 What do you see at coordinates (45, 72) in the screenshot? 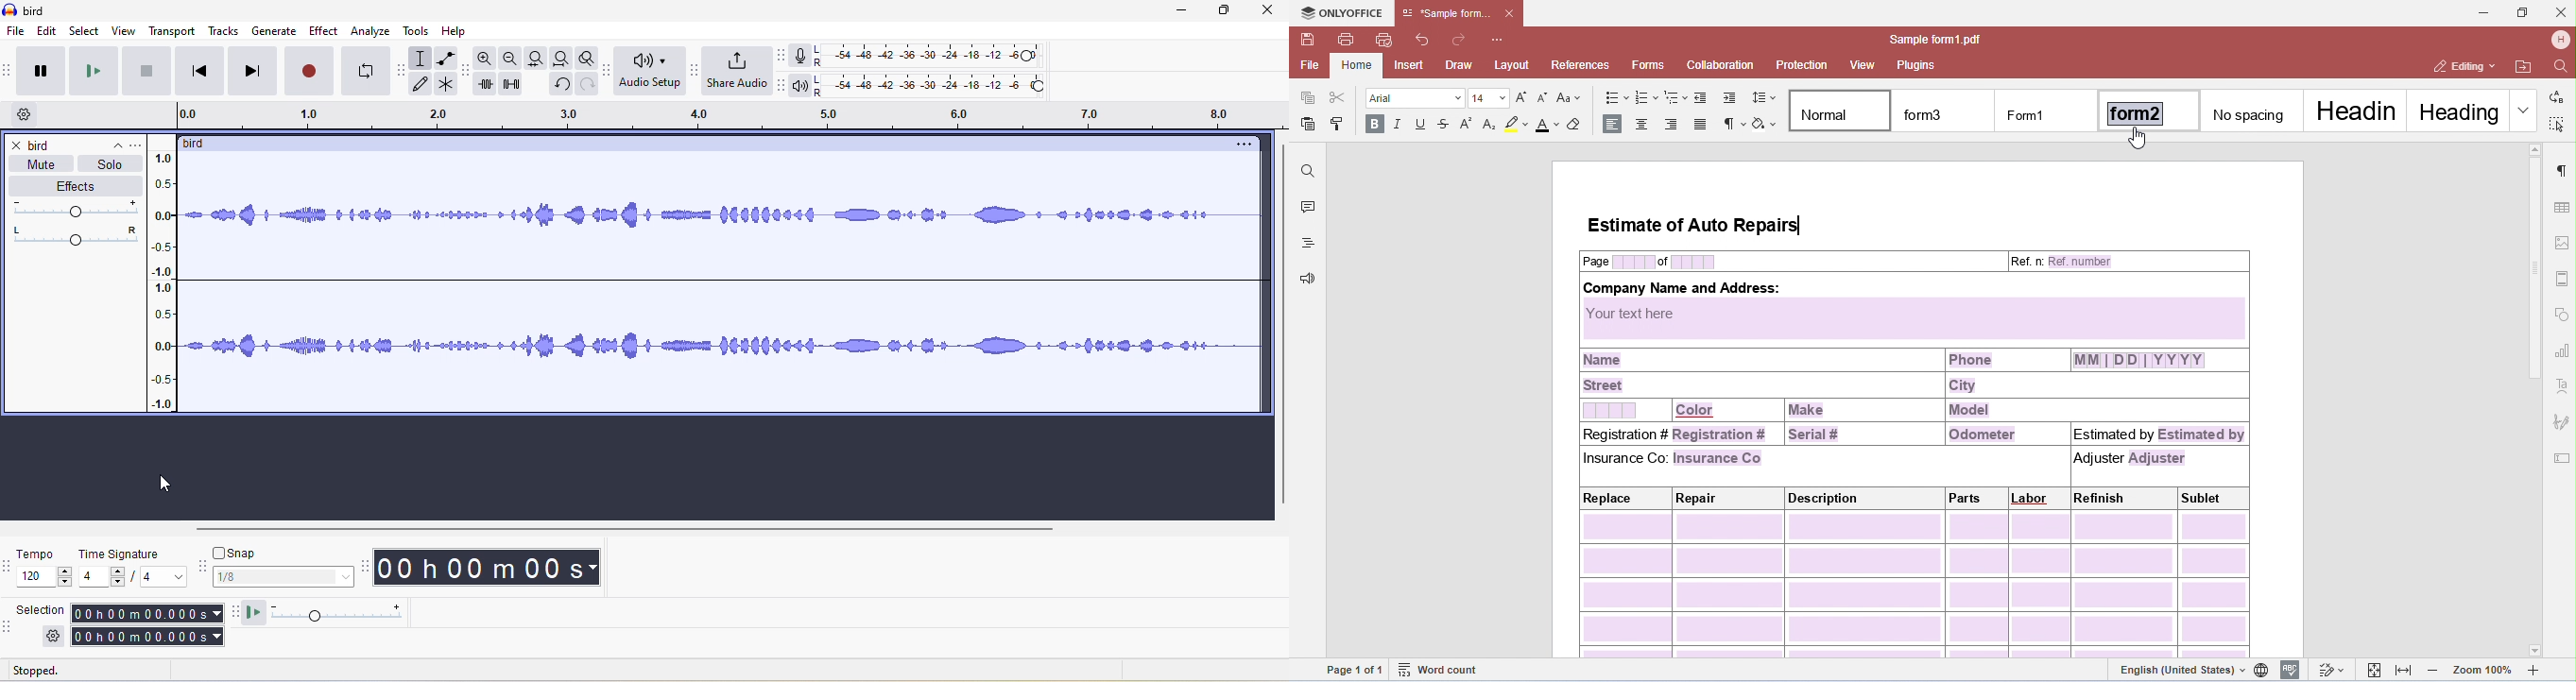
I see `pause` at bounding box center [45, 72].